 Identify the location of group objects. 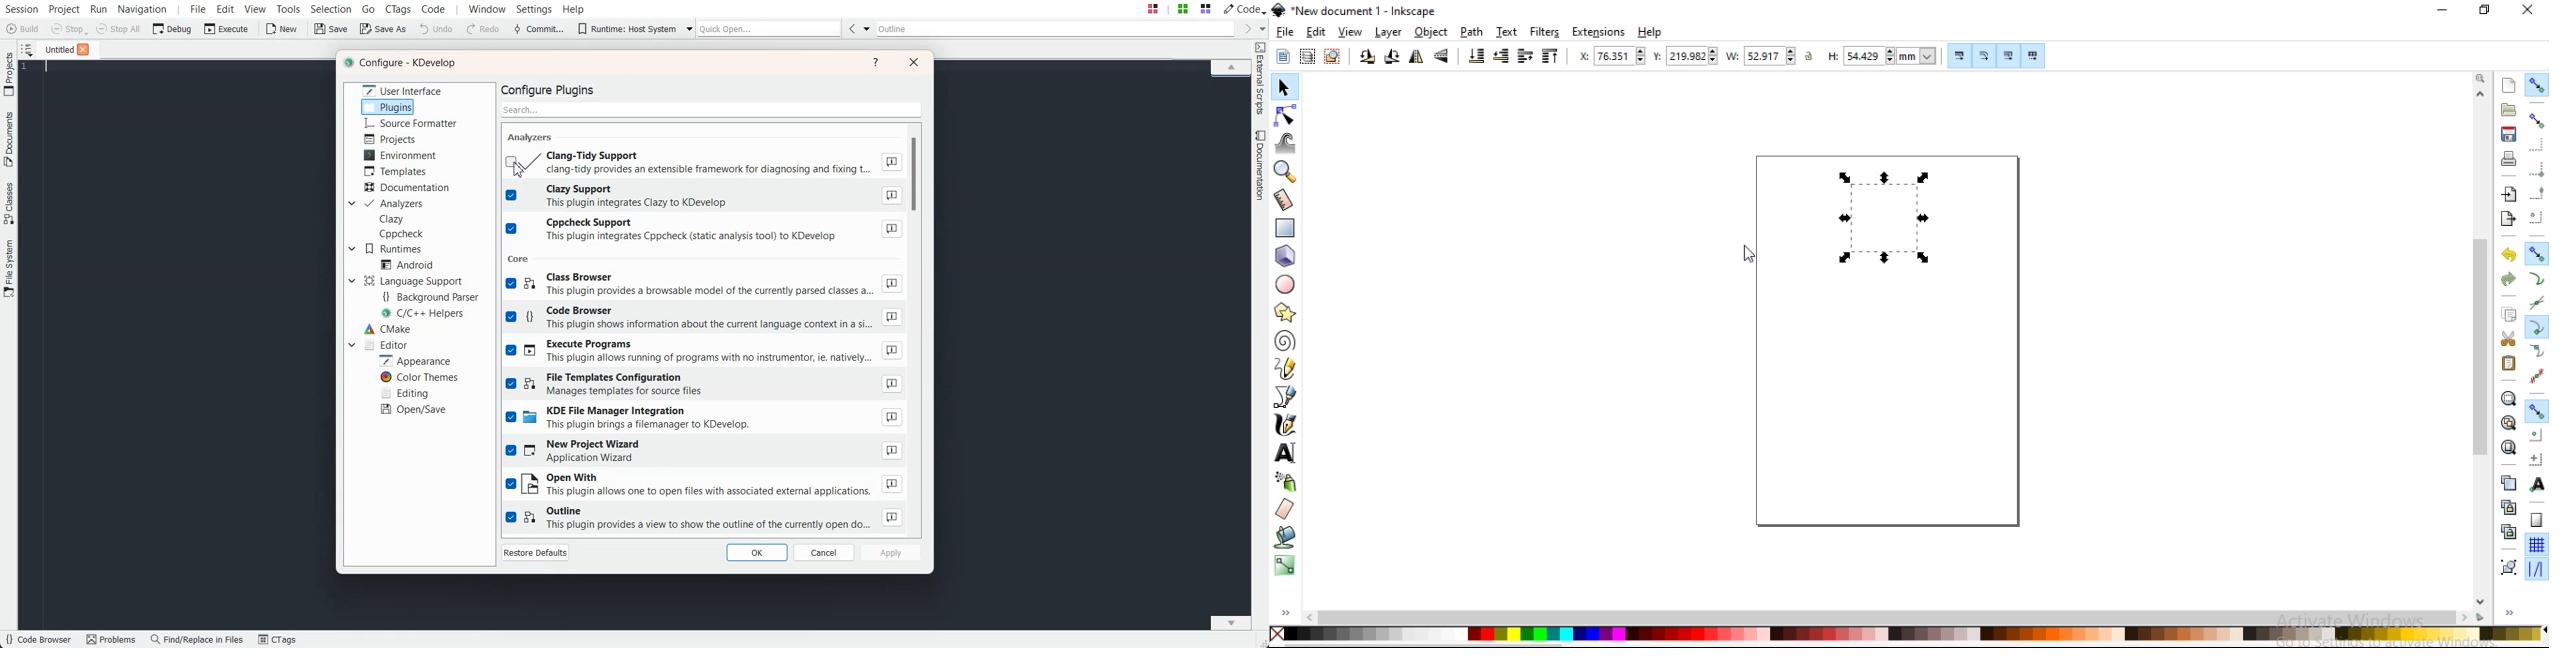
(2507, 567).